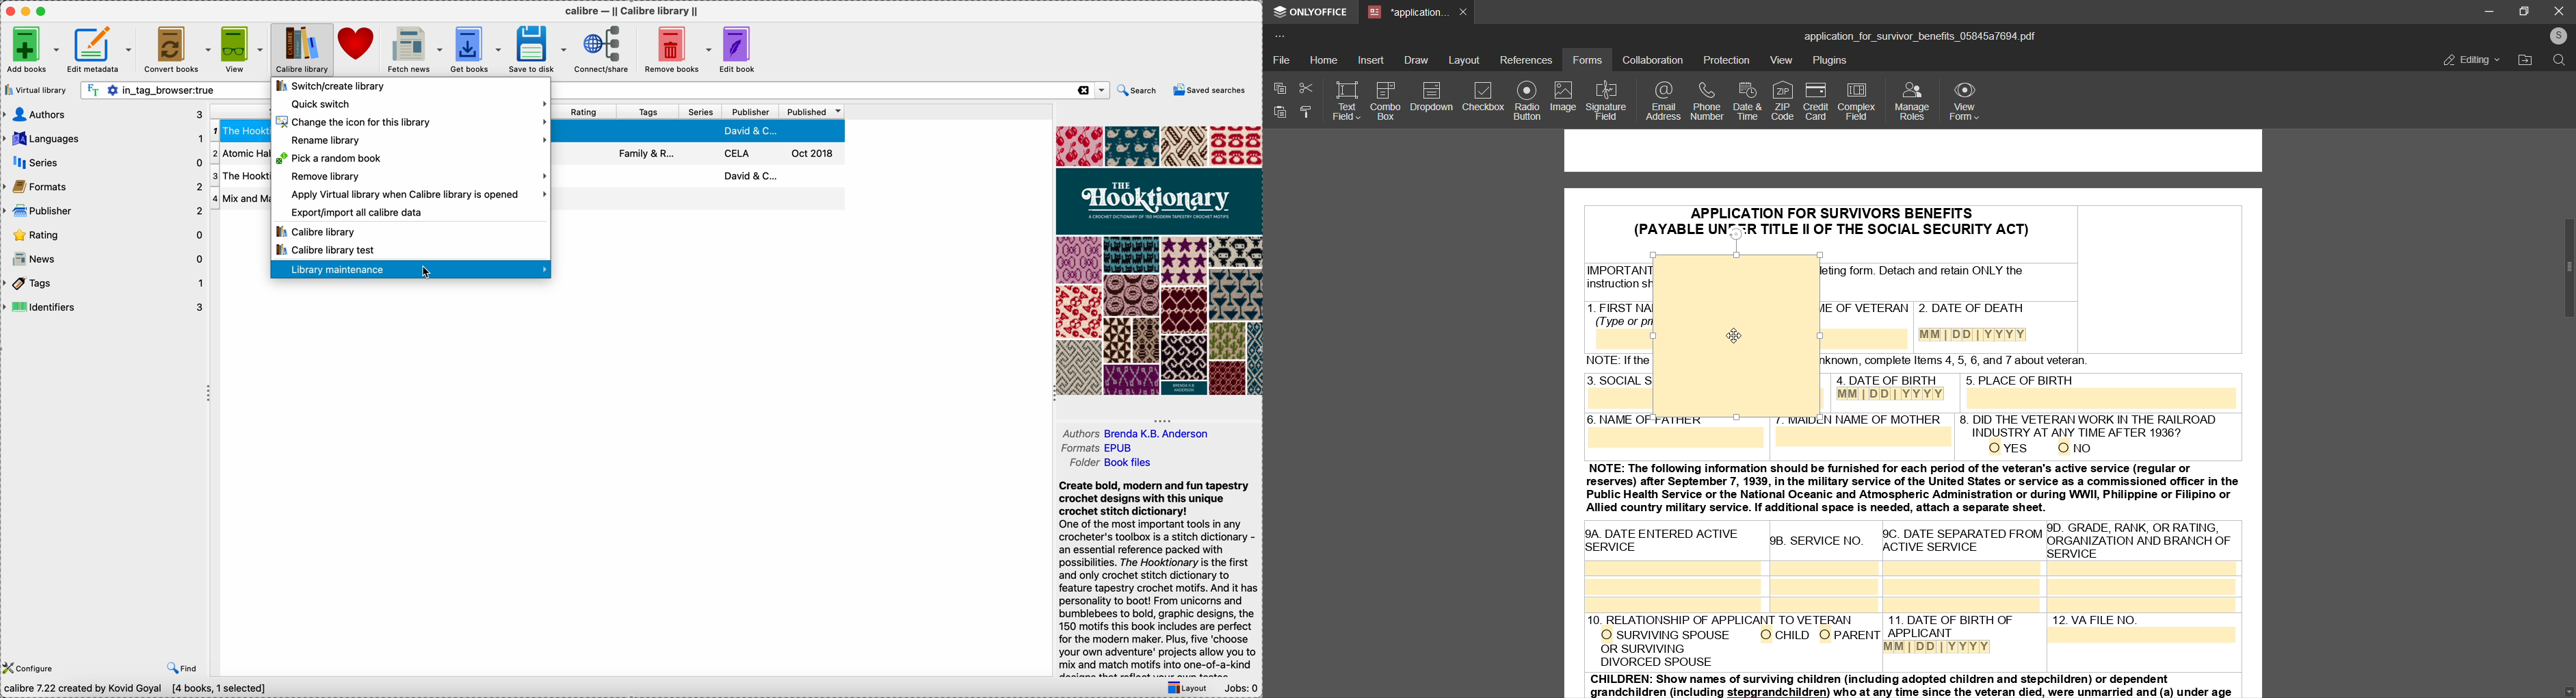 Image resolution: width=2576 pixels, height=700 pixels. What do you see at coordinates (103, 209) in the screenshot?
I see `publisher` at bounding box center [103, 209].